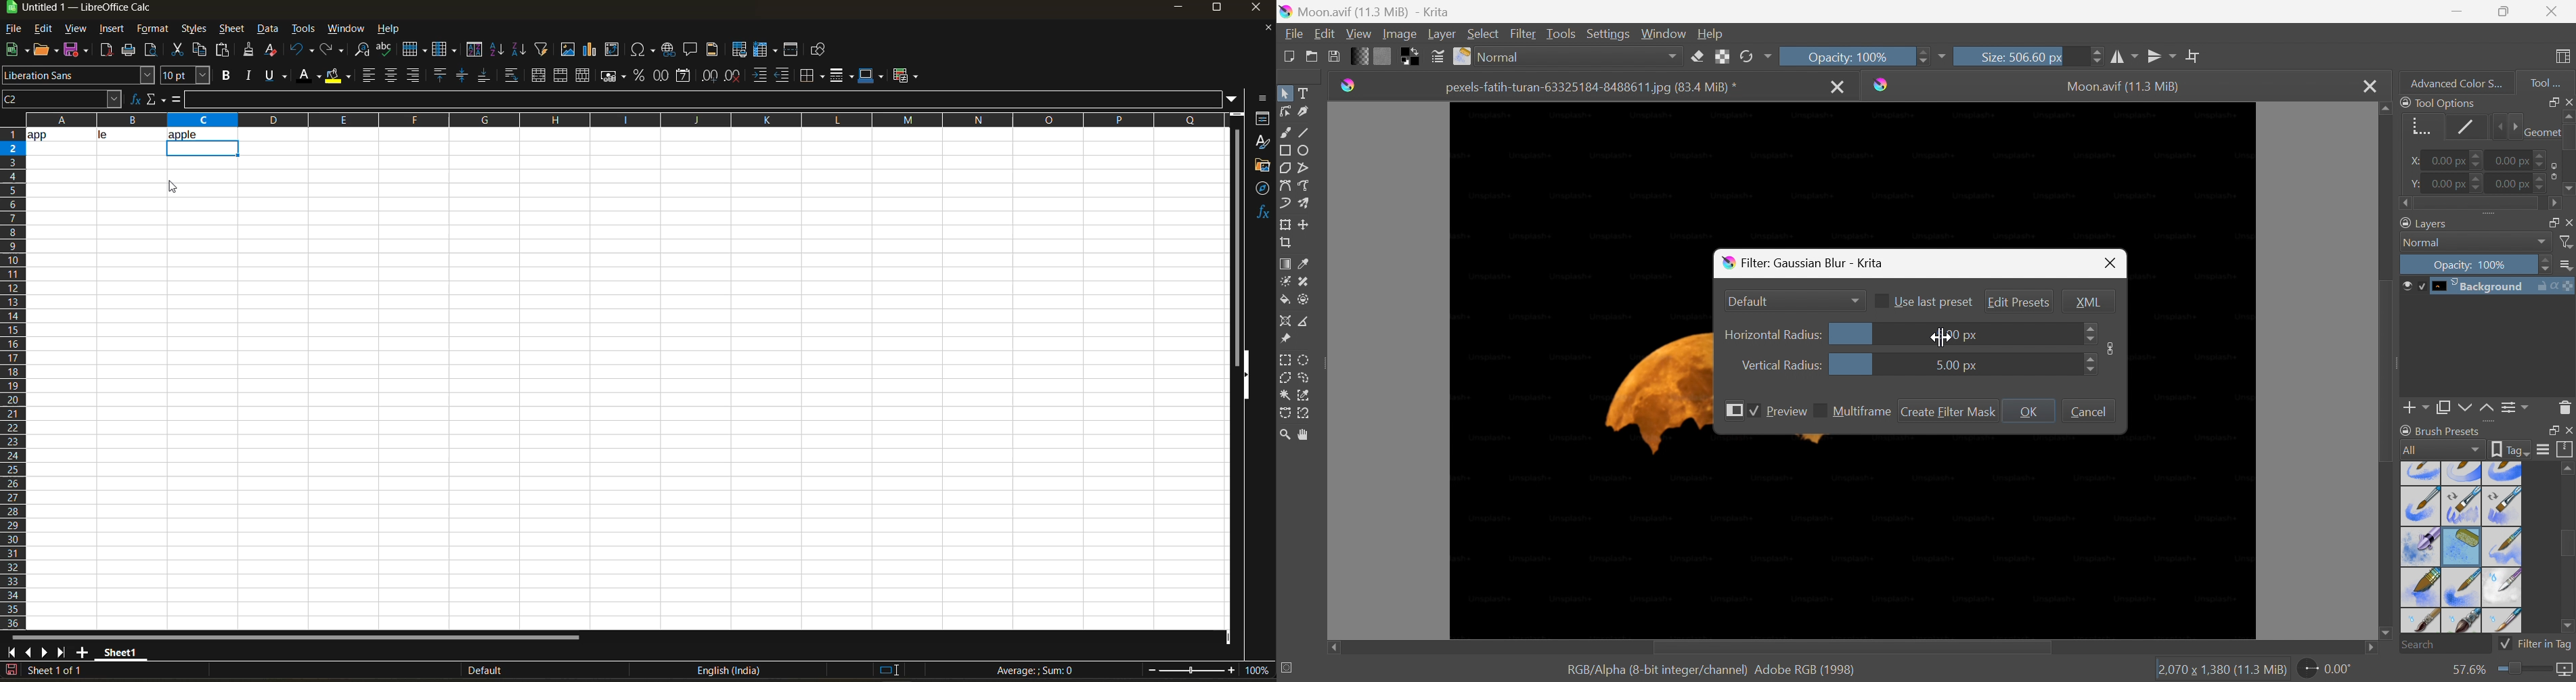 The image size is (2576, 700). I want to click on Scroll bar, so click(2568, 543).